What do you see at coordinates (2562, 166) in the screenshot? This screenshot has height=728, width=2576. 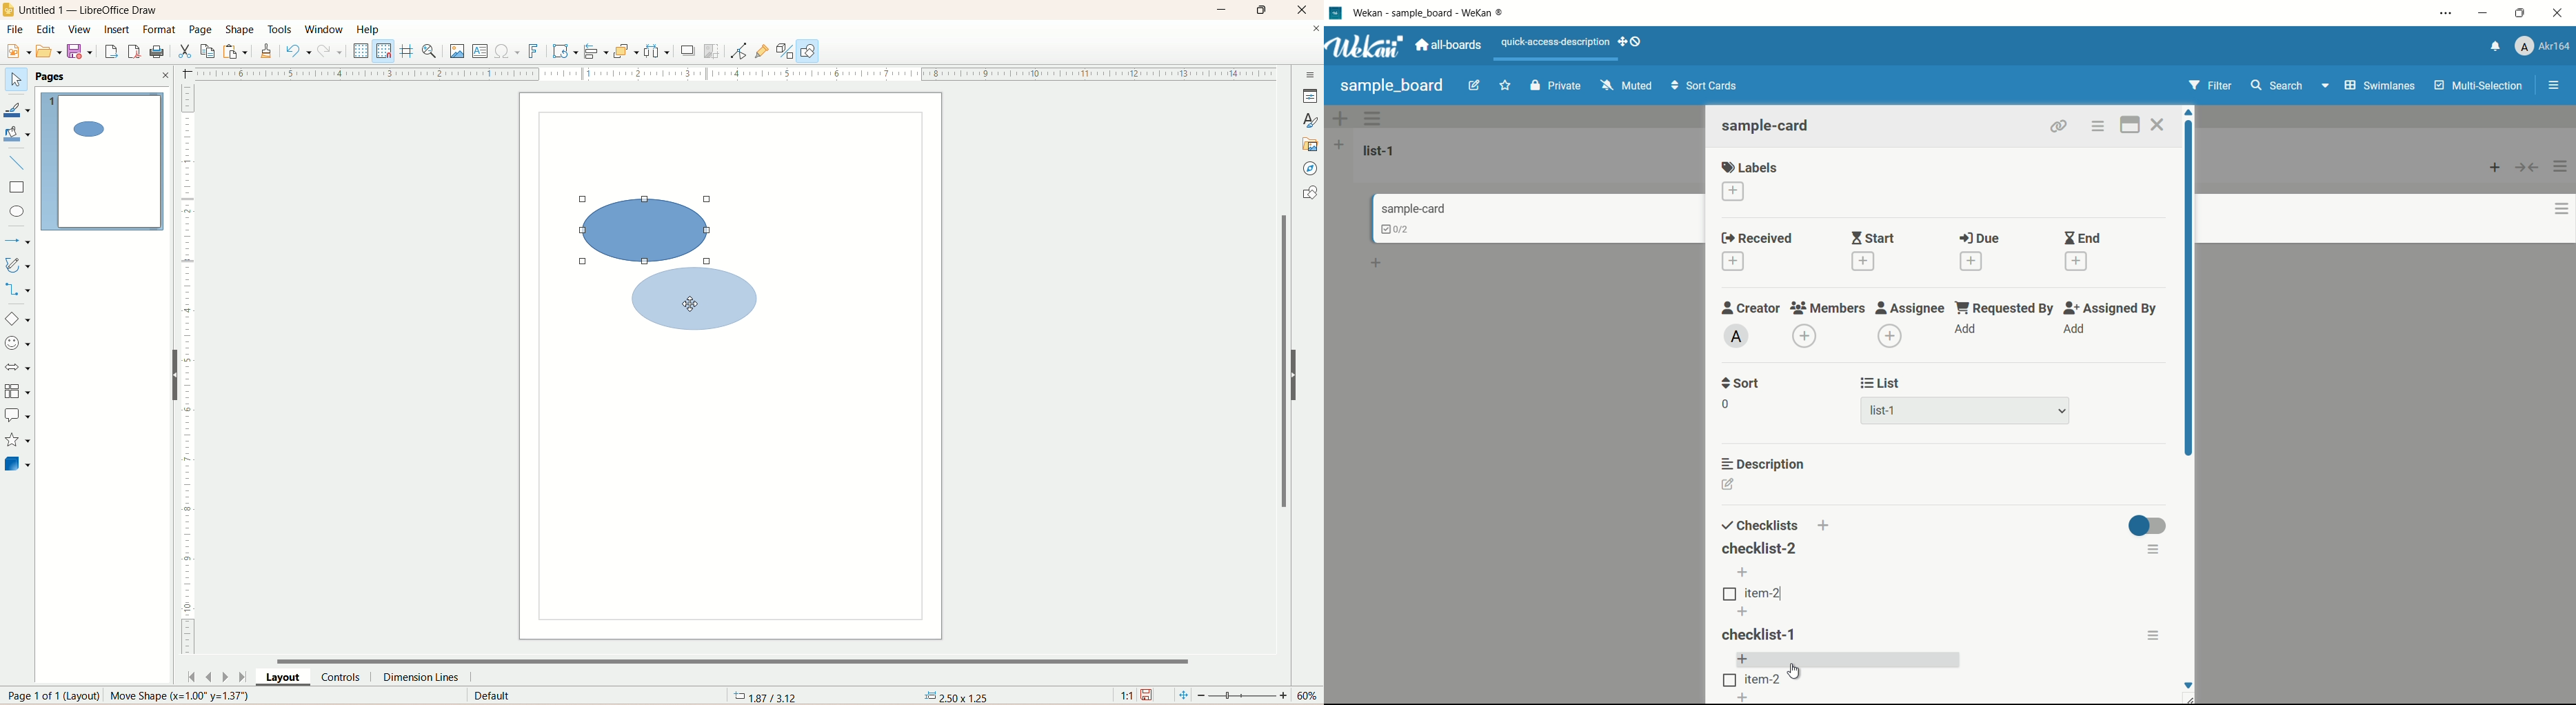 I see `list actions` at bounding box center [2562, 166].